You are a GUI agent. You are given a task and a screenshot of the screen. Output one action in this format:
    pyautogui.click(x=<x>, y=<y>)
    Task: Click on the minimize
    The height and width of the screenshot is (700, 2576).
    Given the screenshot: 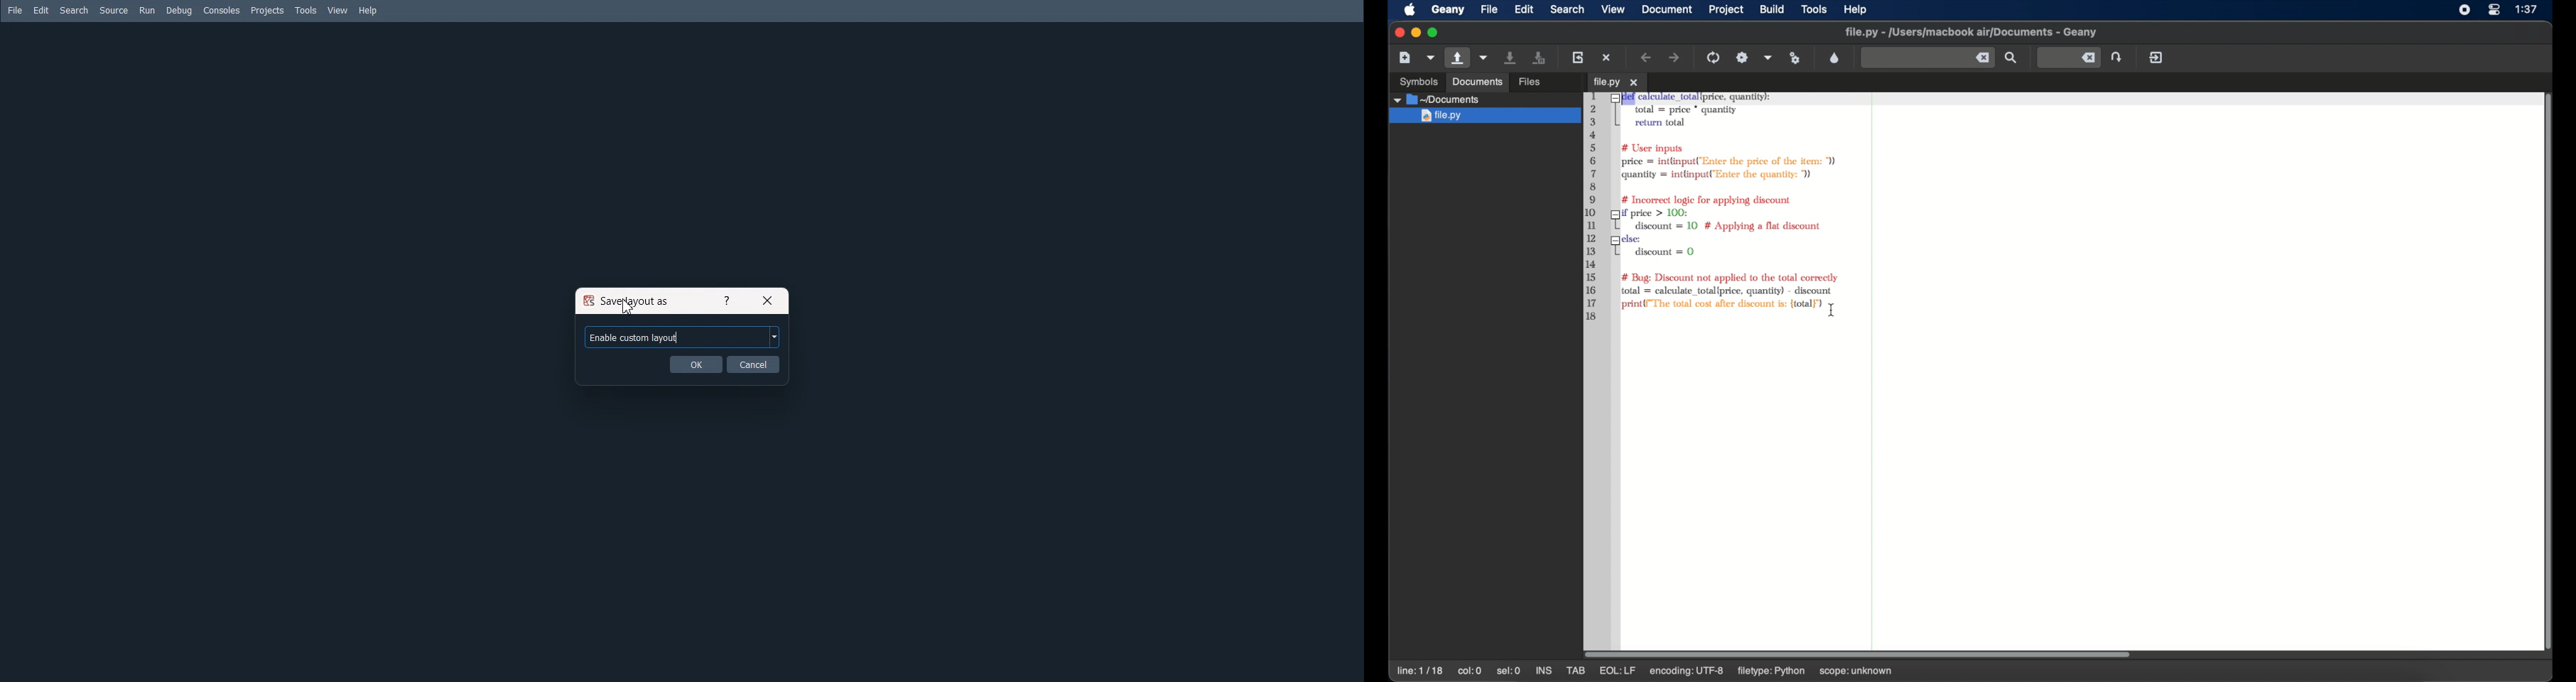 What is the action you would take?
    pyautogui.click(x=1416, y=32)
    